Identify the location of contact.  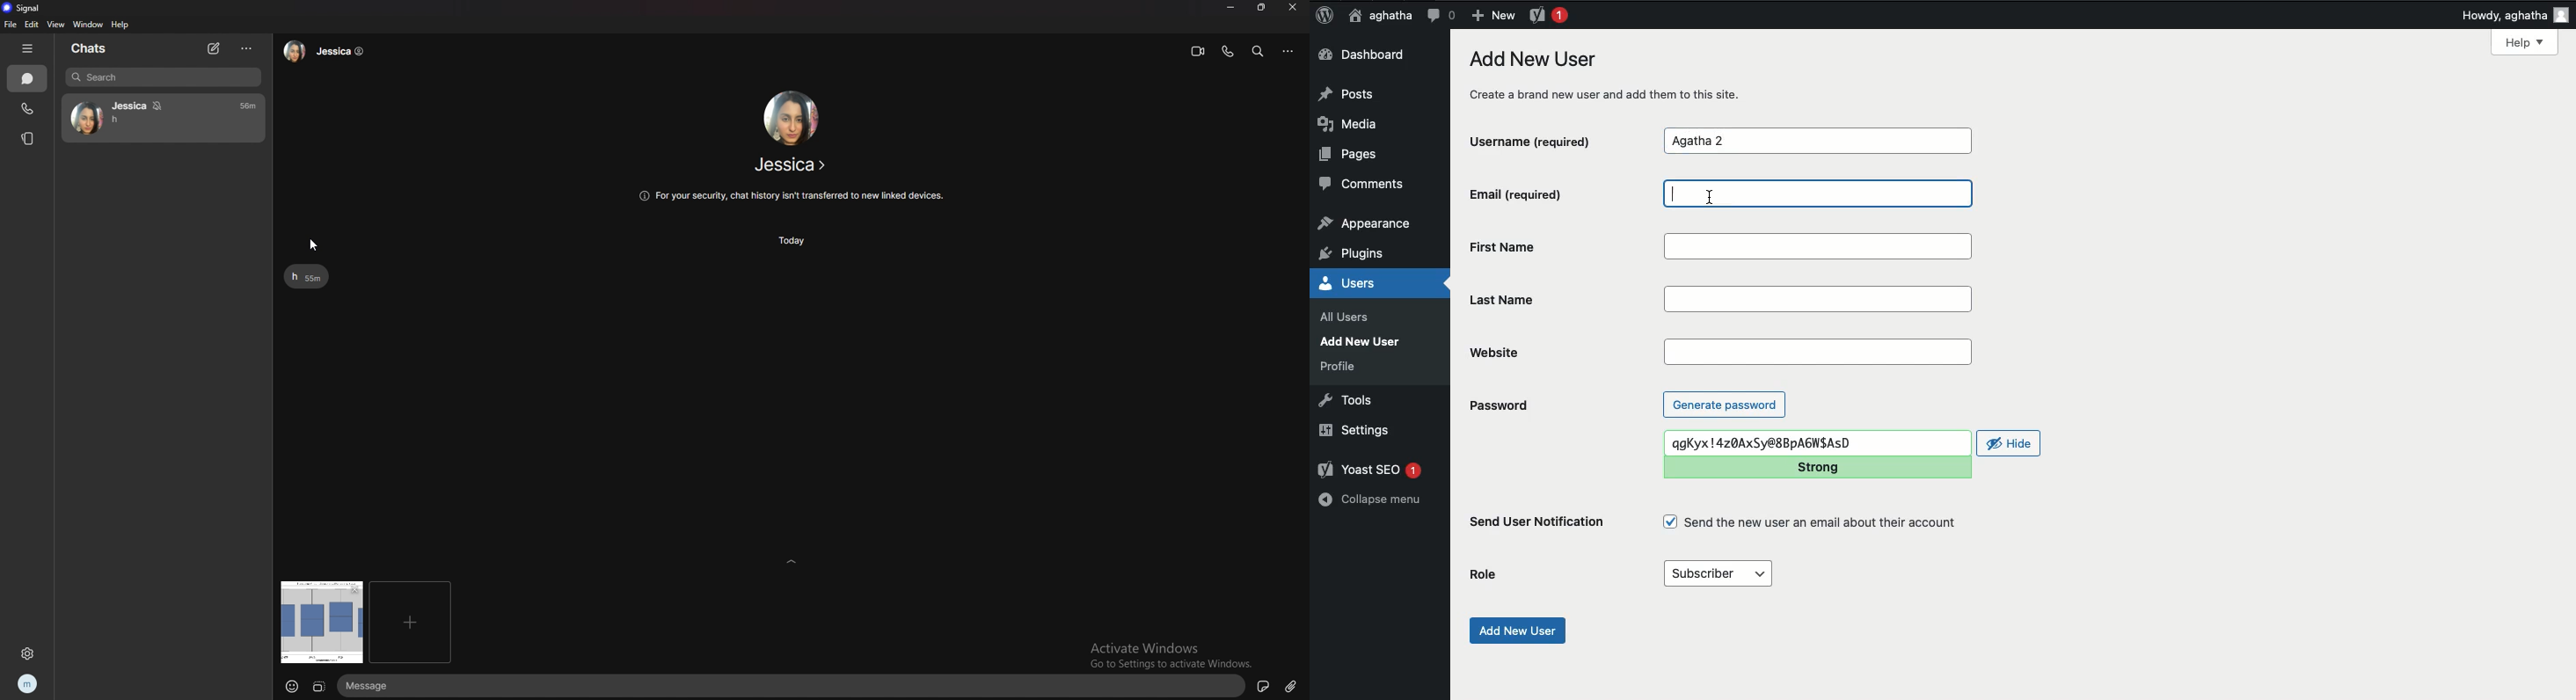
(792, 164).